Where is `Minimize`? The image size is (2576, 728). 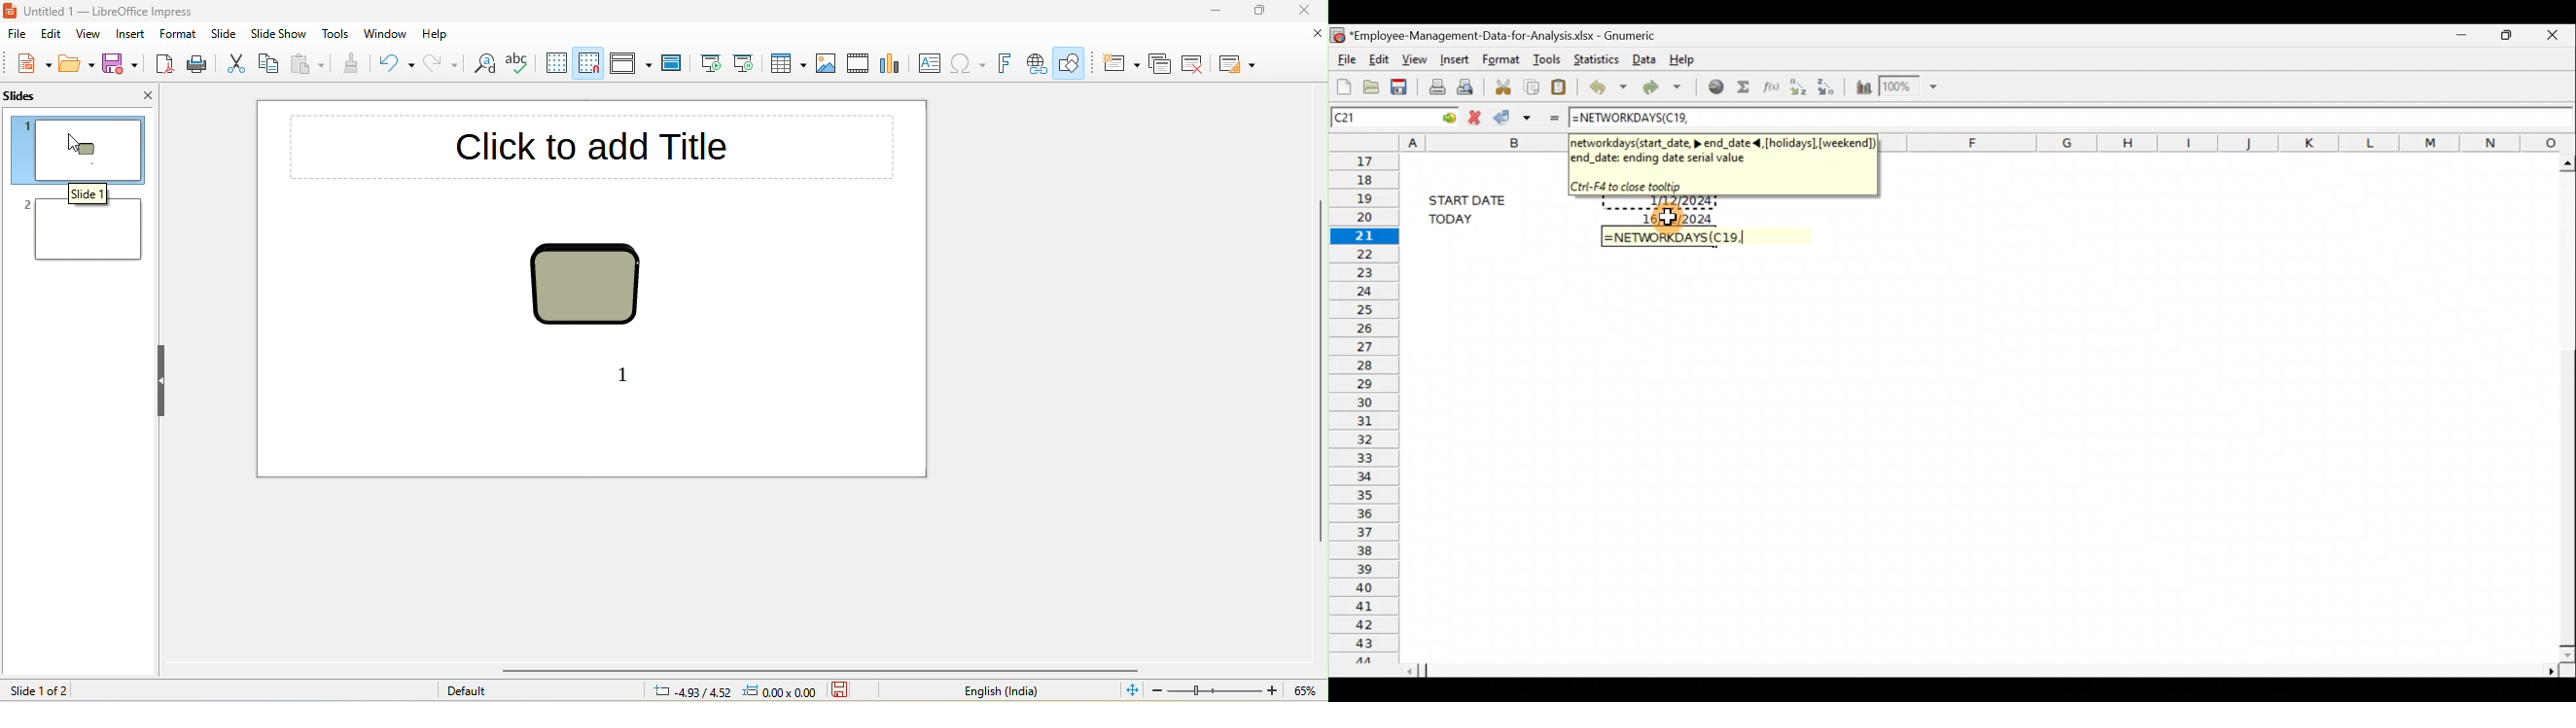 Minimize is located at coordinates (2463, 38).